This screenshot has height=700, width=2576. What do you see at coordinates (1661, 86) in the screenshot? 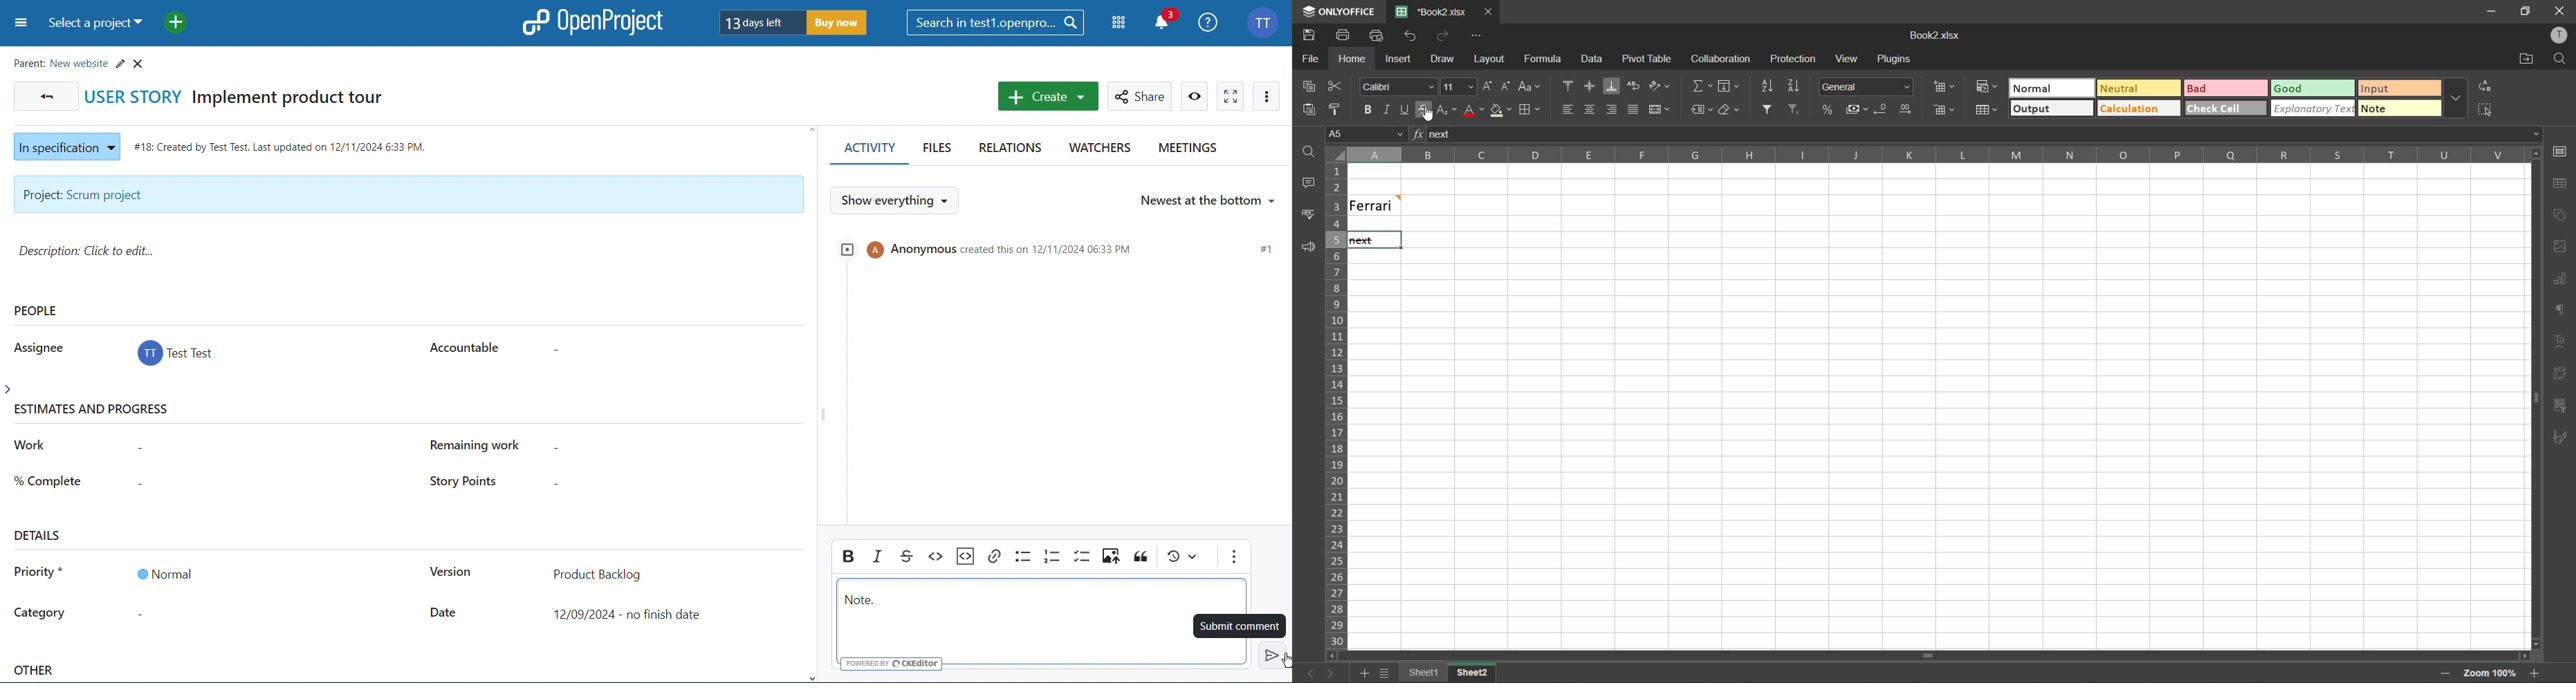
I see `orientation` at bounding box center [1661, 86].